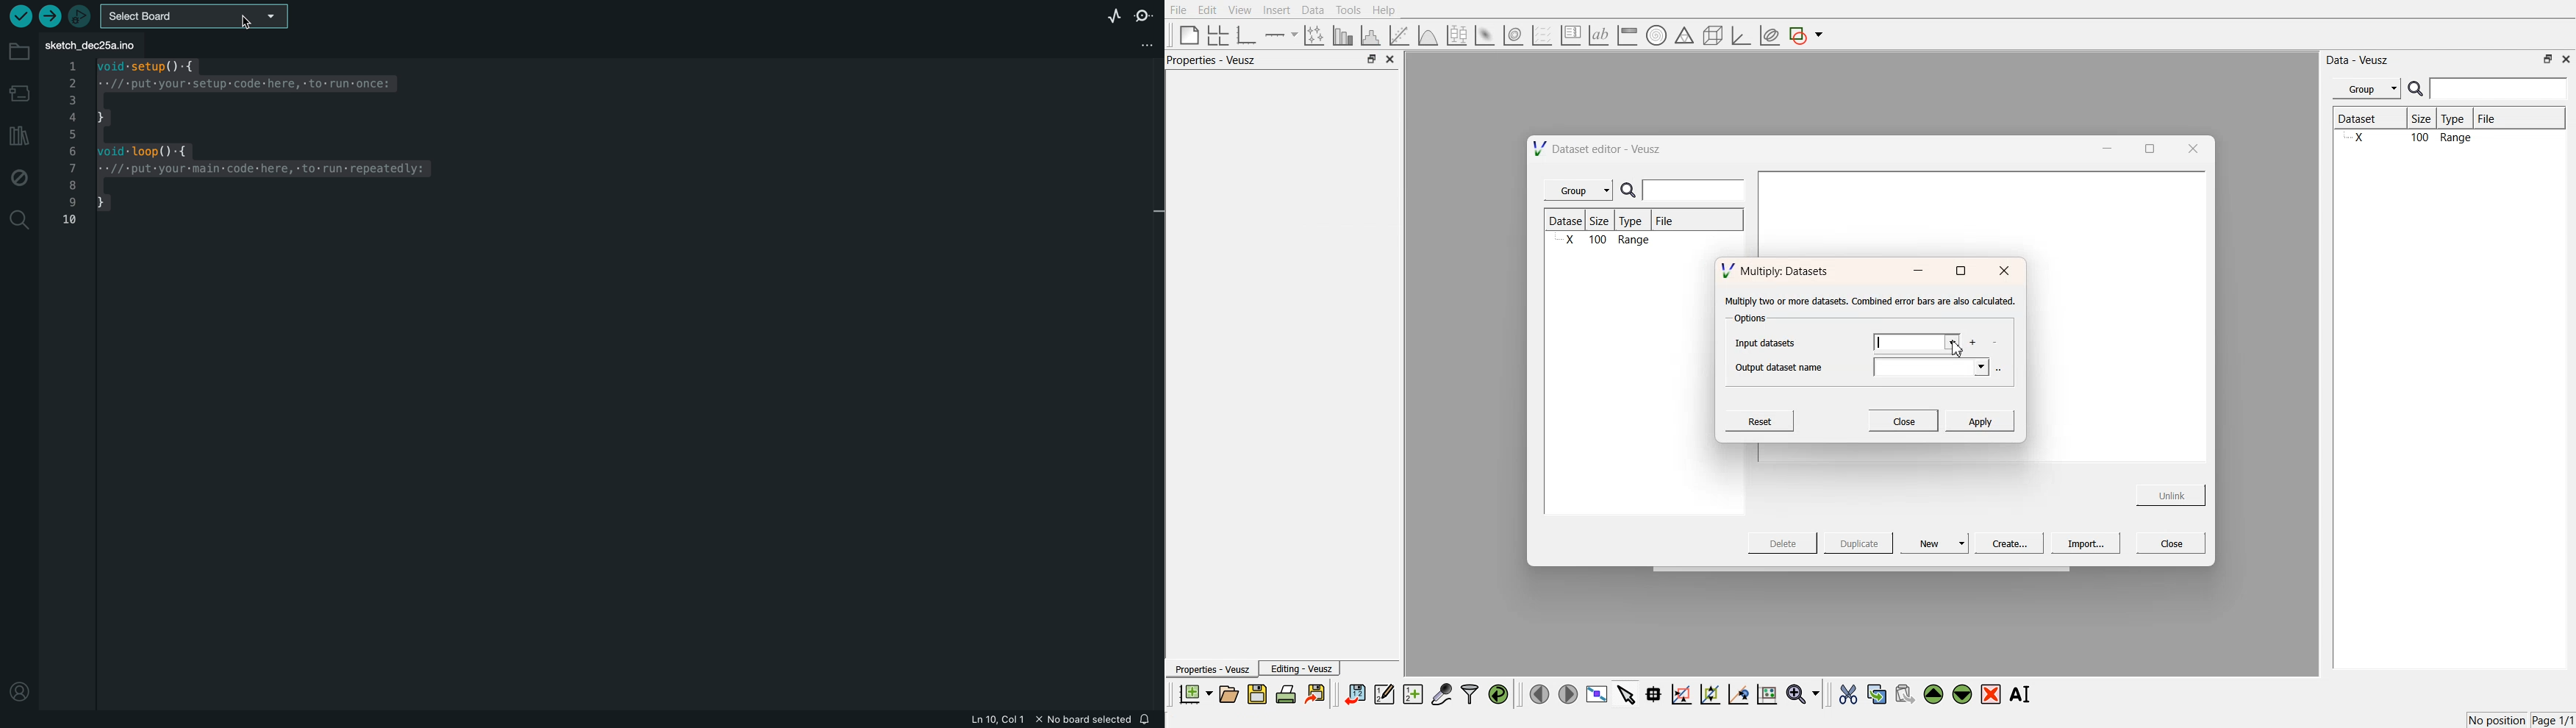 Image resolution: width=2576 pixels, height=728 pixels. Describe the element at coordinates (1656, 37) in the screenshot. I see `polar graph` at that location.